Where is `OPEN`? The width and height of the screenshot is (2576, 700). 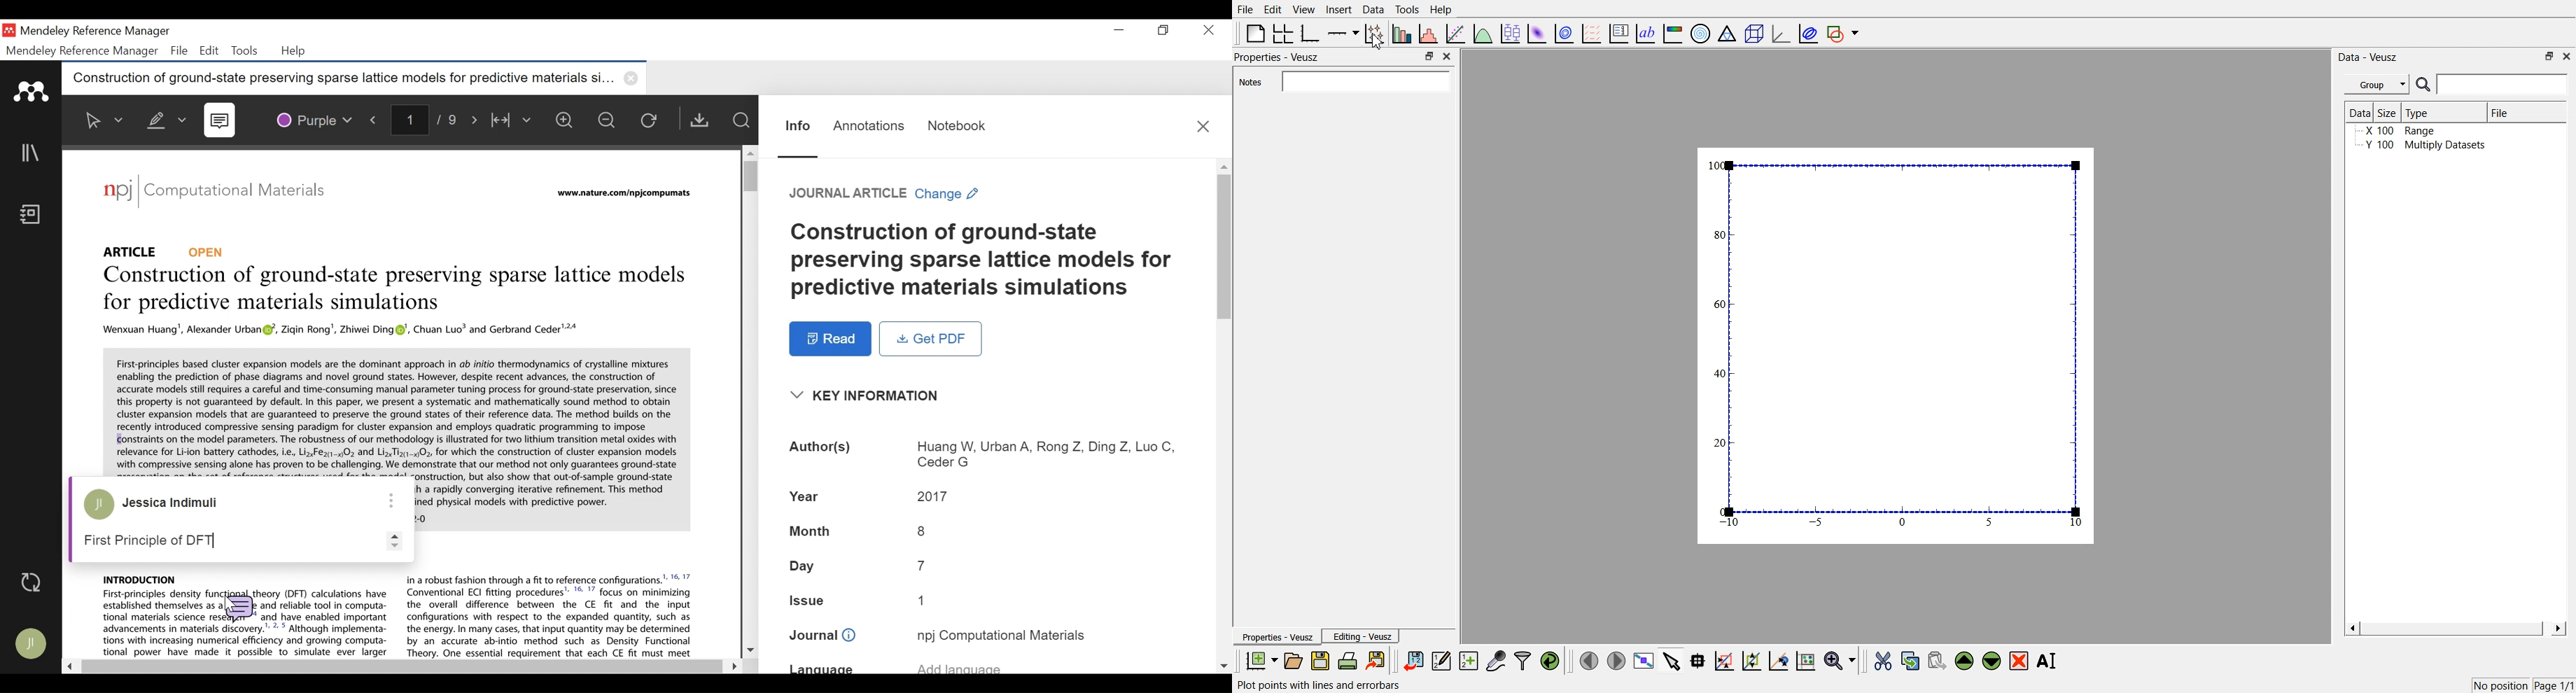
OPEN is located at coordinates (210, 251).